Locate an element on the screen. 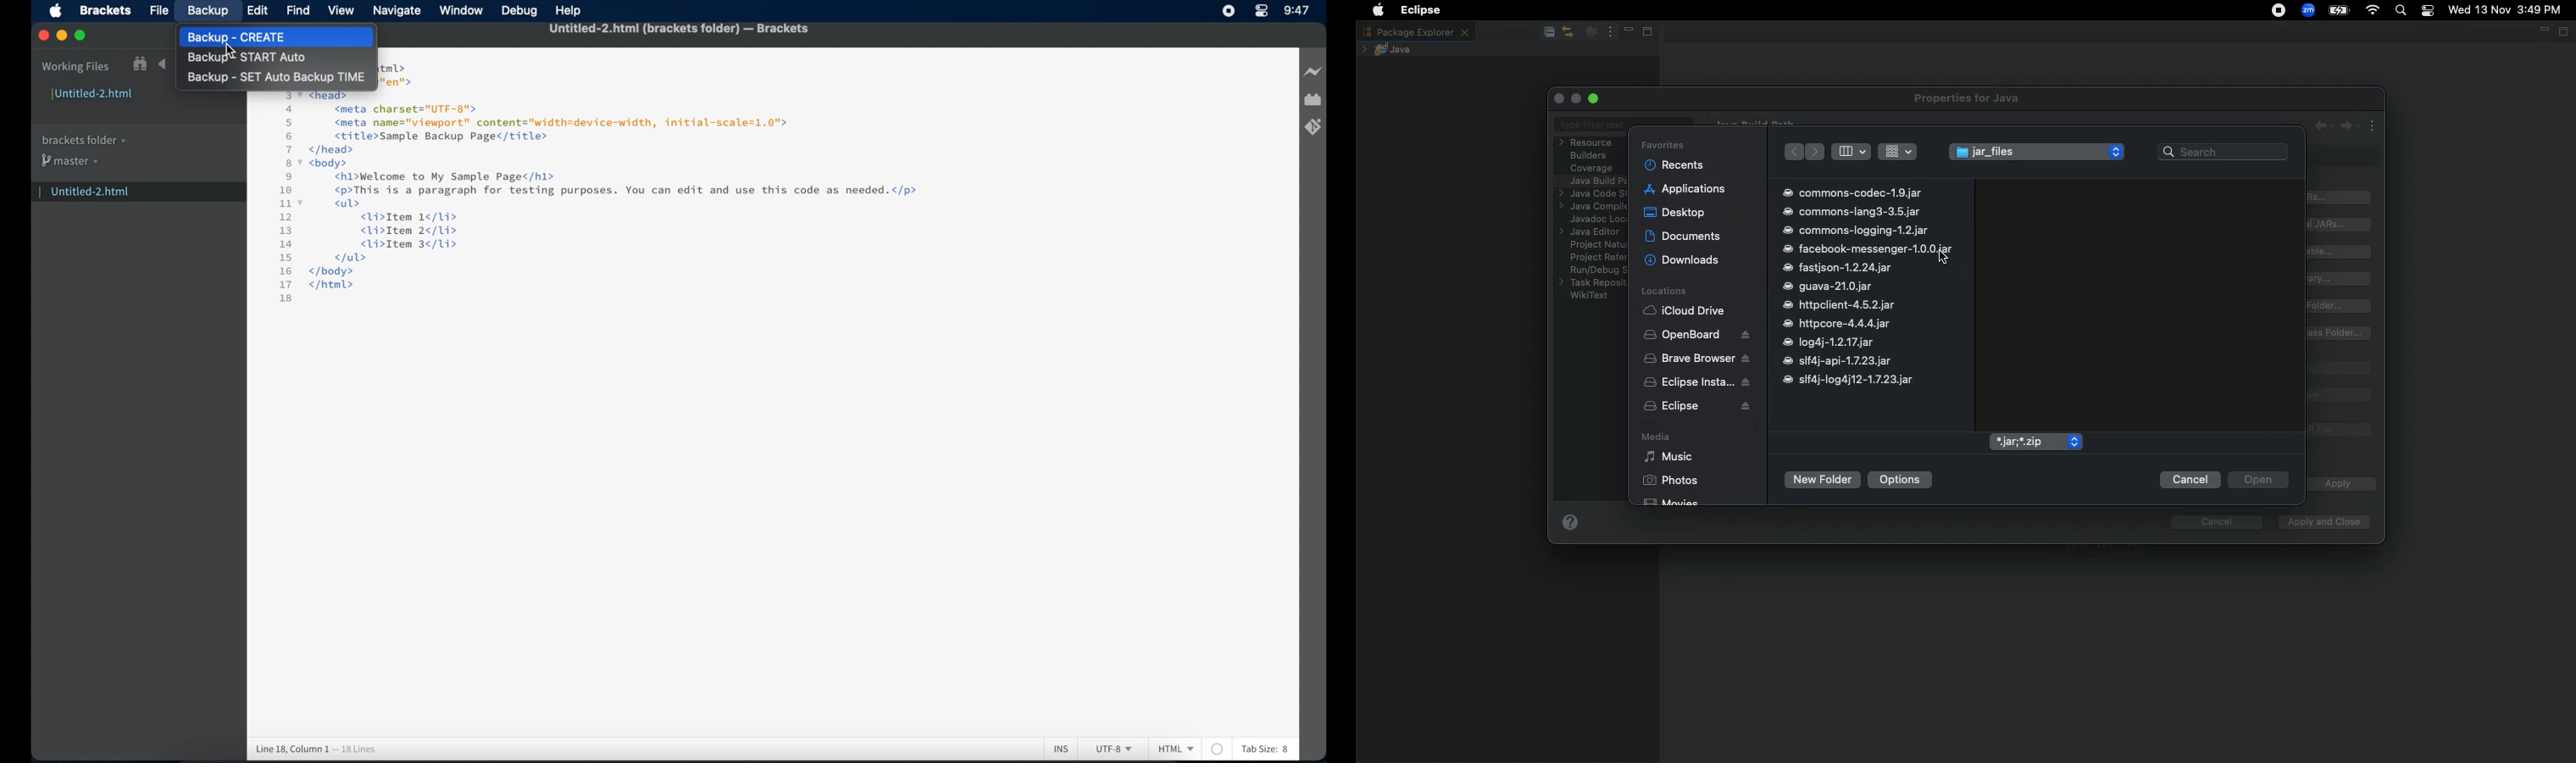 The height and width of the screenshot is (784, 2576). Photos is located at coordinates (1670, 480).